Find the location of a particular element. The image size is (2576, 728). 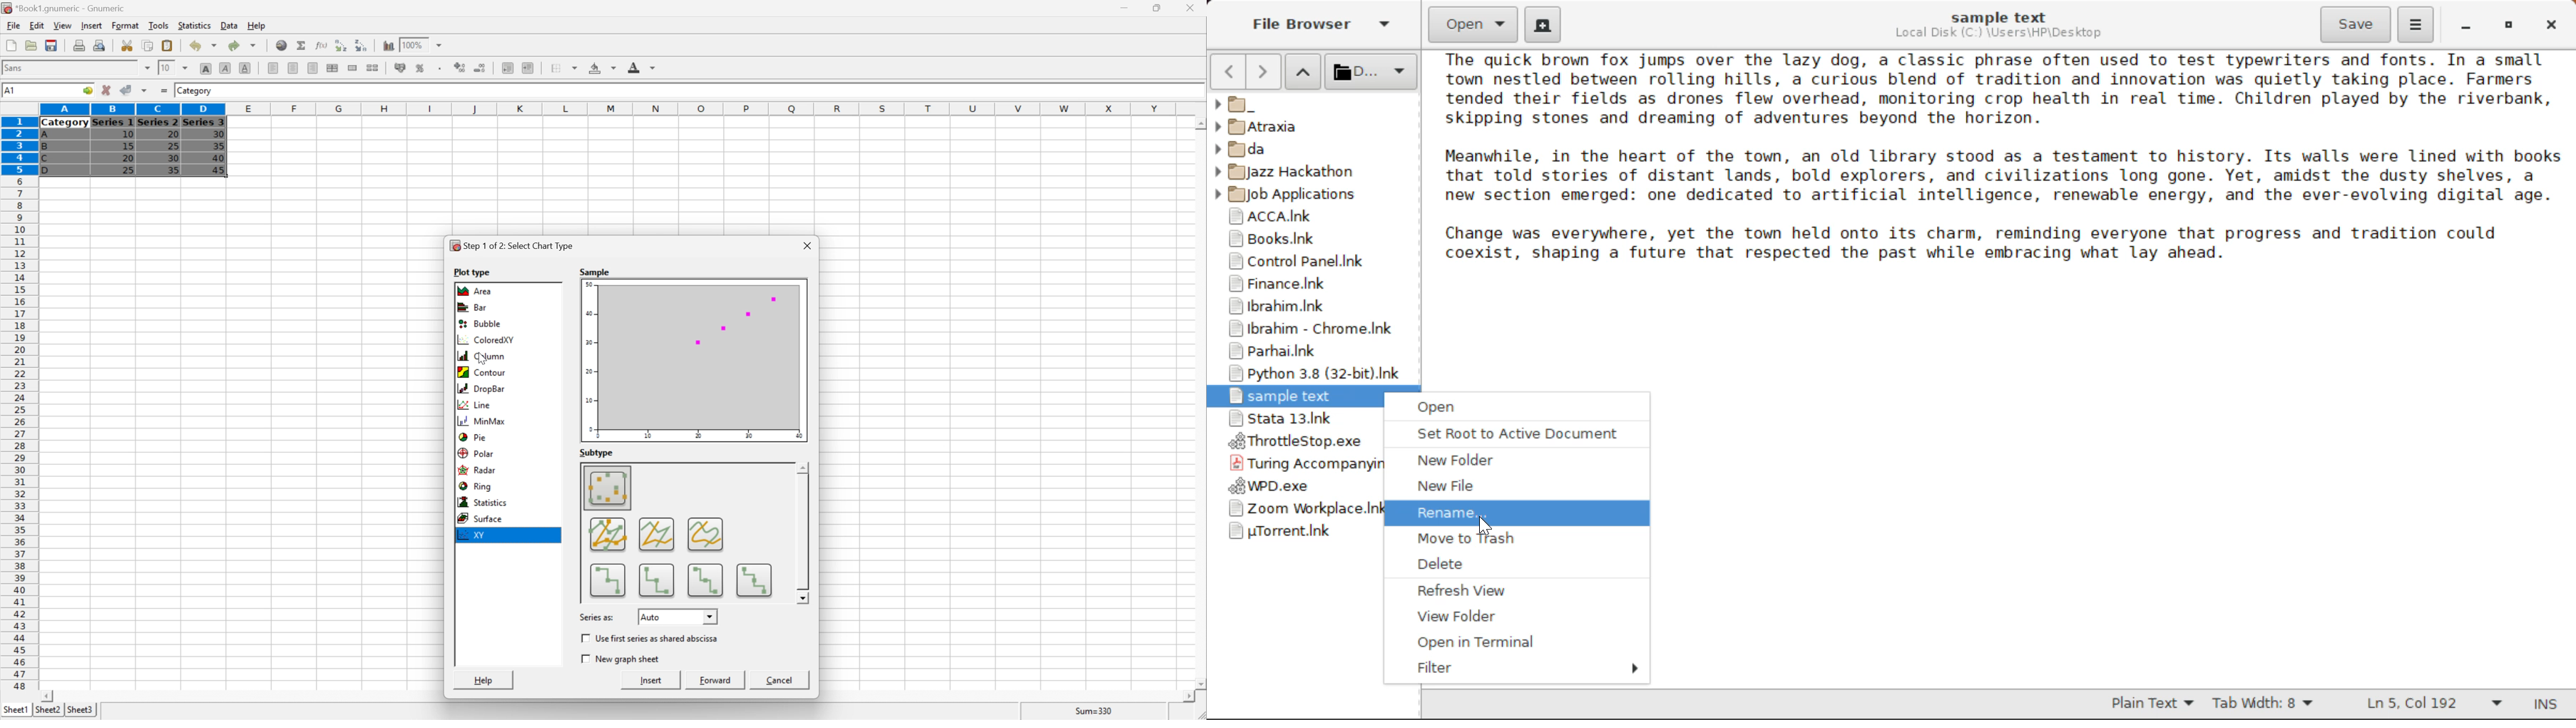

More Options is located at coordinates (2416, 24).